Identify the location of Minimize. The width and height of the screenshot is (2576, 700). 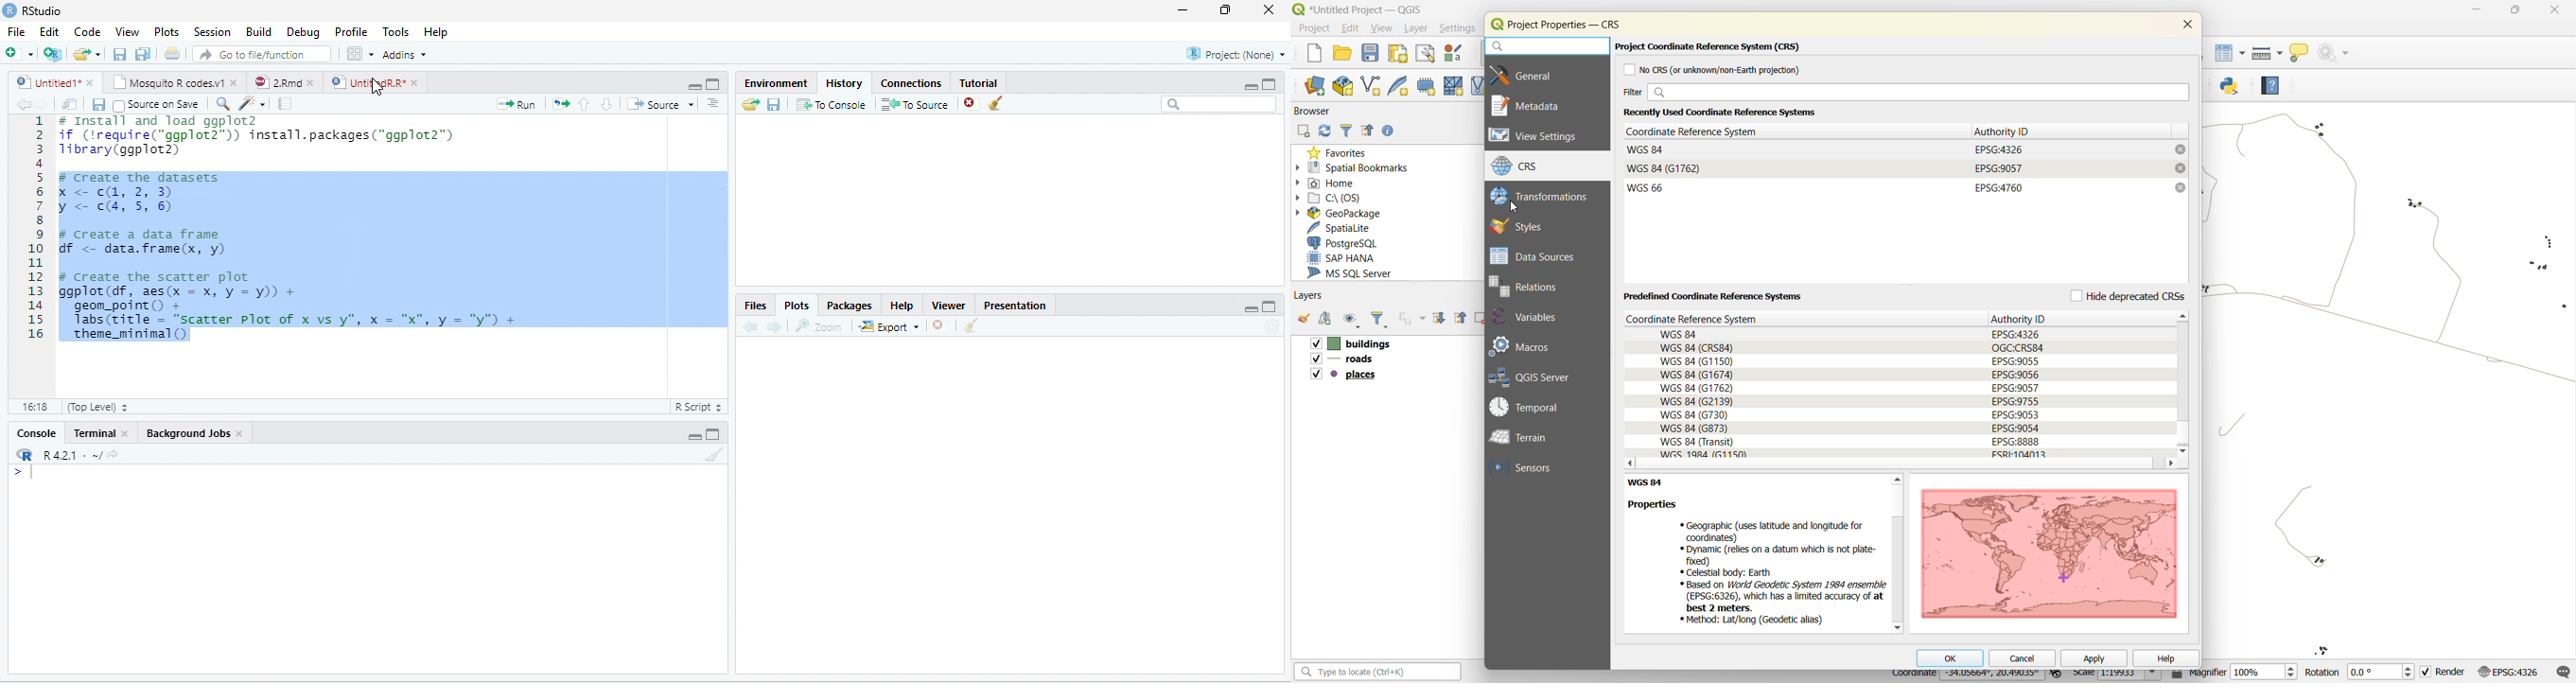
(1251, 308).